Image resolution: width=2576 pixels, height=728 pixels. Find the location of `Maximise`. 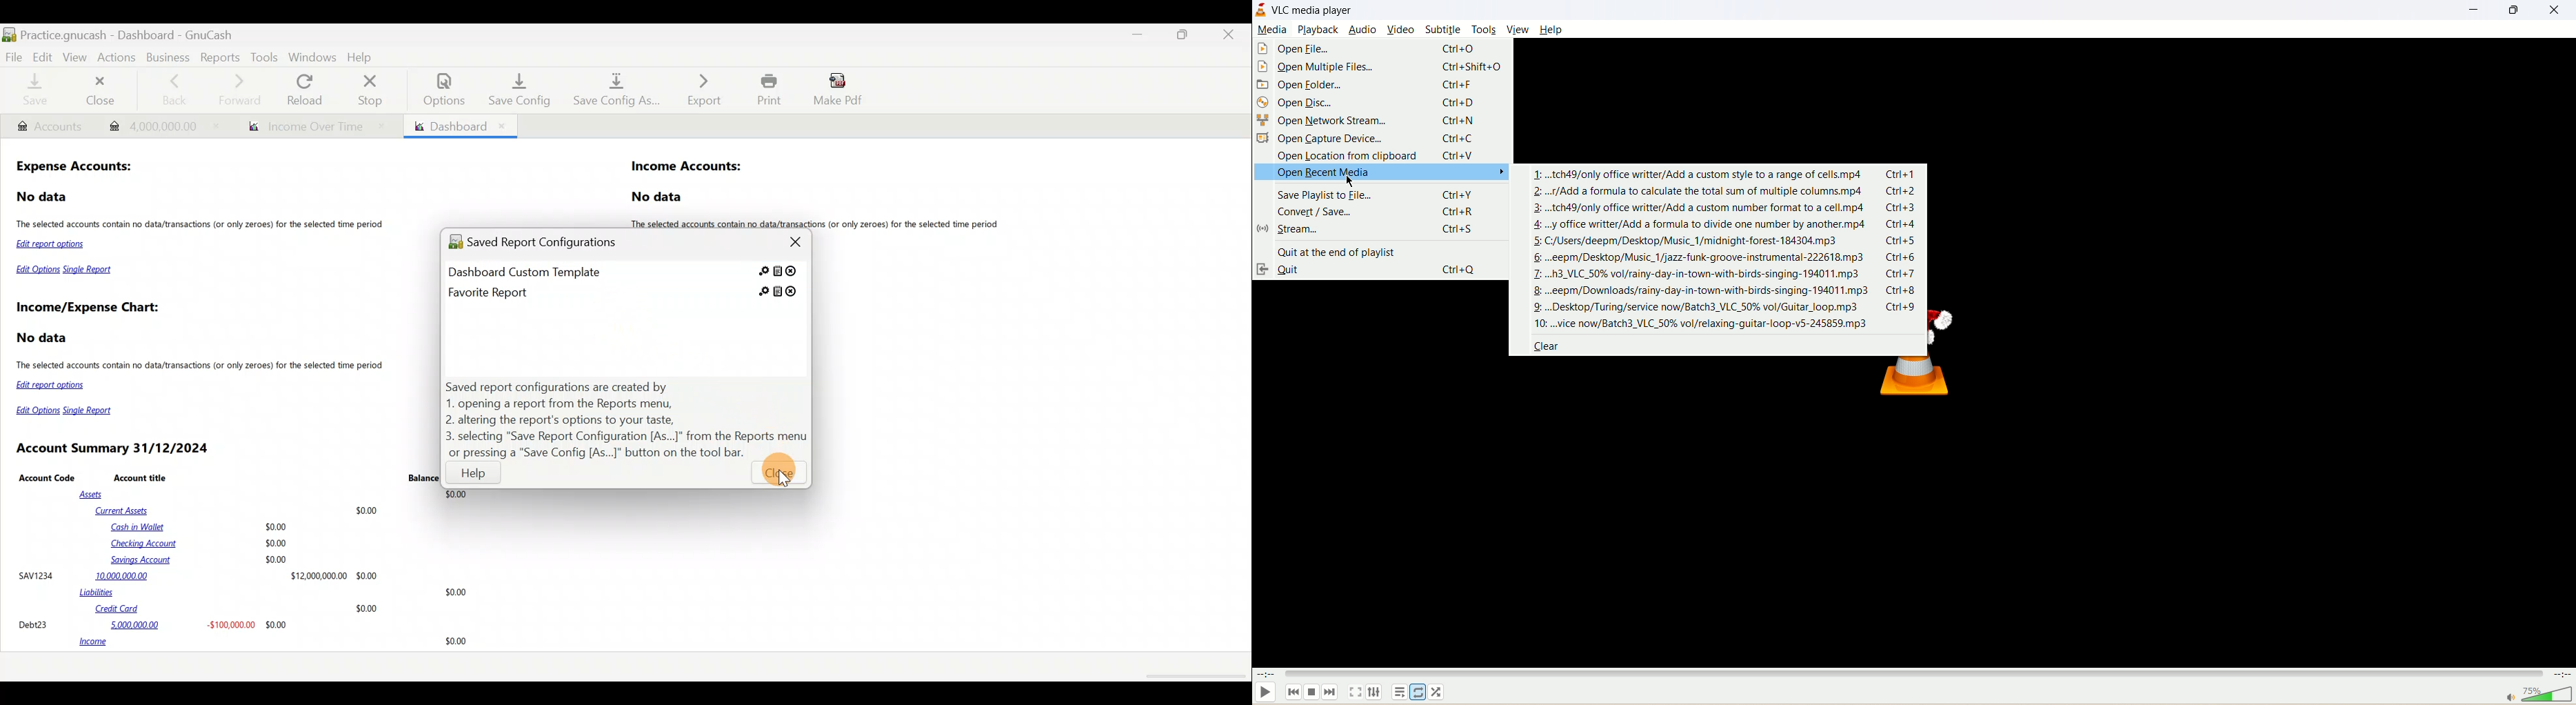

Maximise is located at coordinates (1186, 39).